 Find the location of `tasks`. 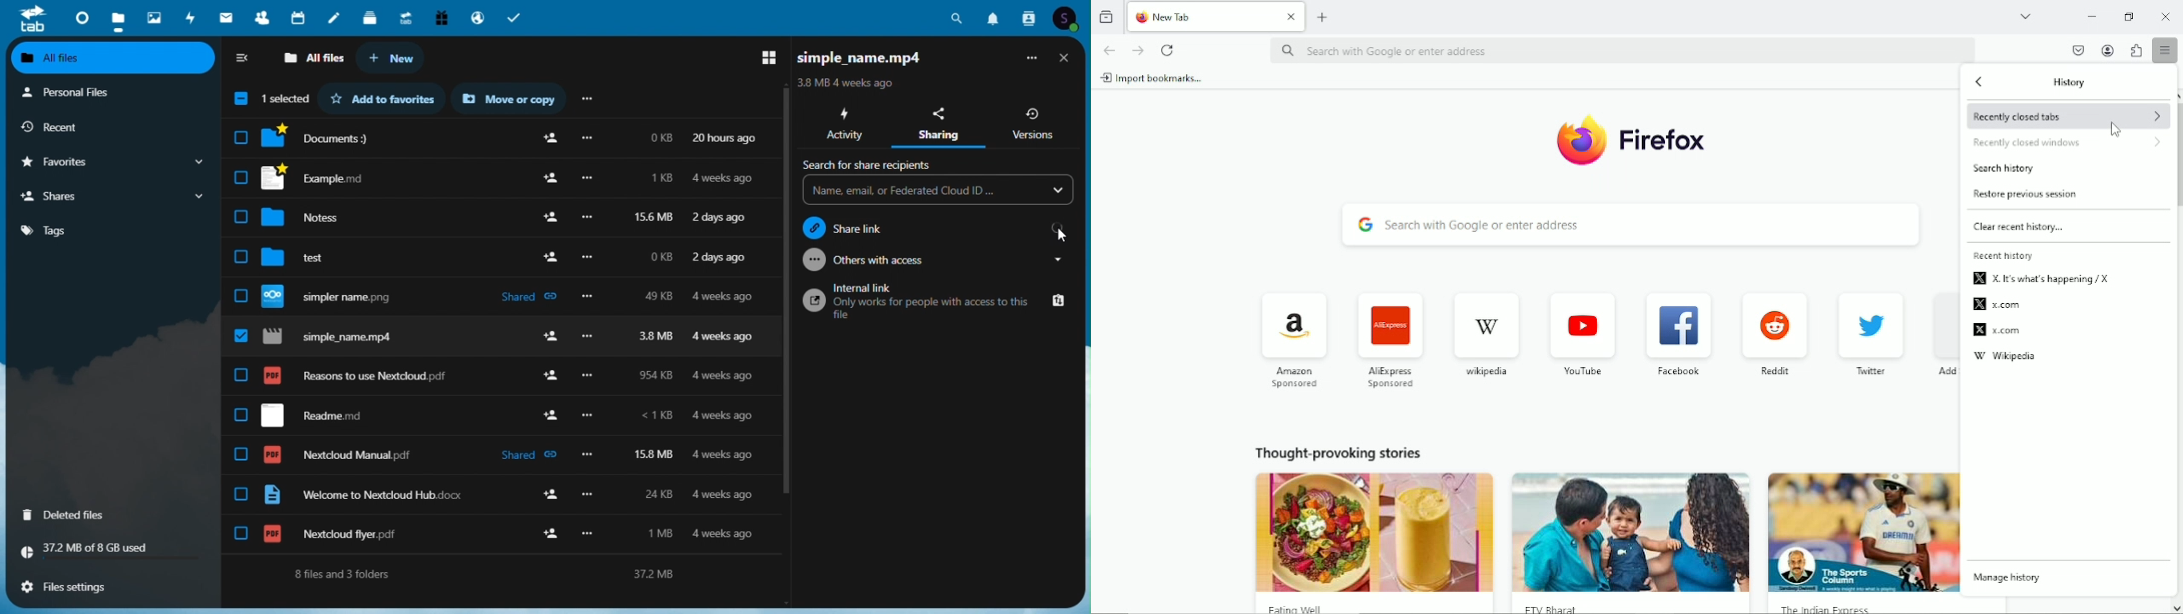

tasks is located at coordinates (518, 17).